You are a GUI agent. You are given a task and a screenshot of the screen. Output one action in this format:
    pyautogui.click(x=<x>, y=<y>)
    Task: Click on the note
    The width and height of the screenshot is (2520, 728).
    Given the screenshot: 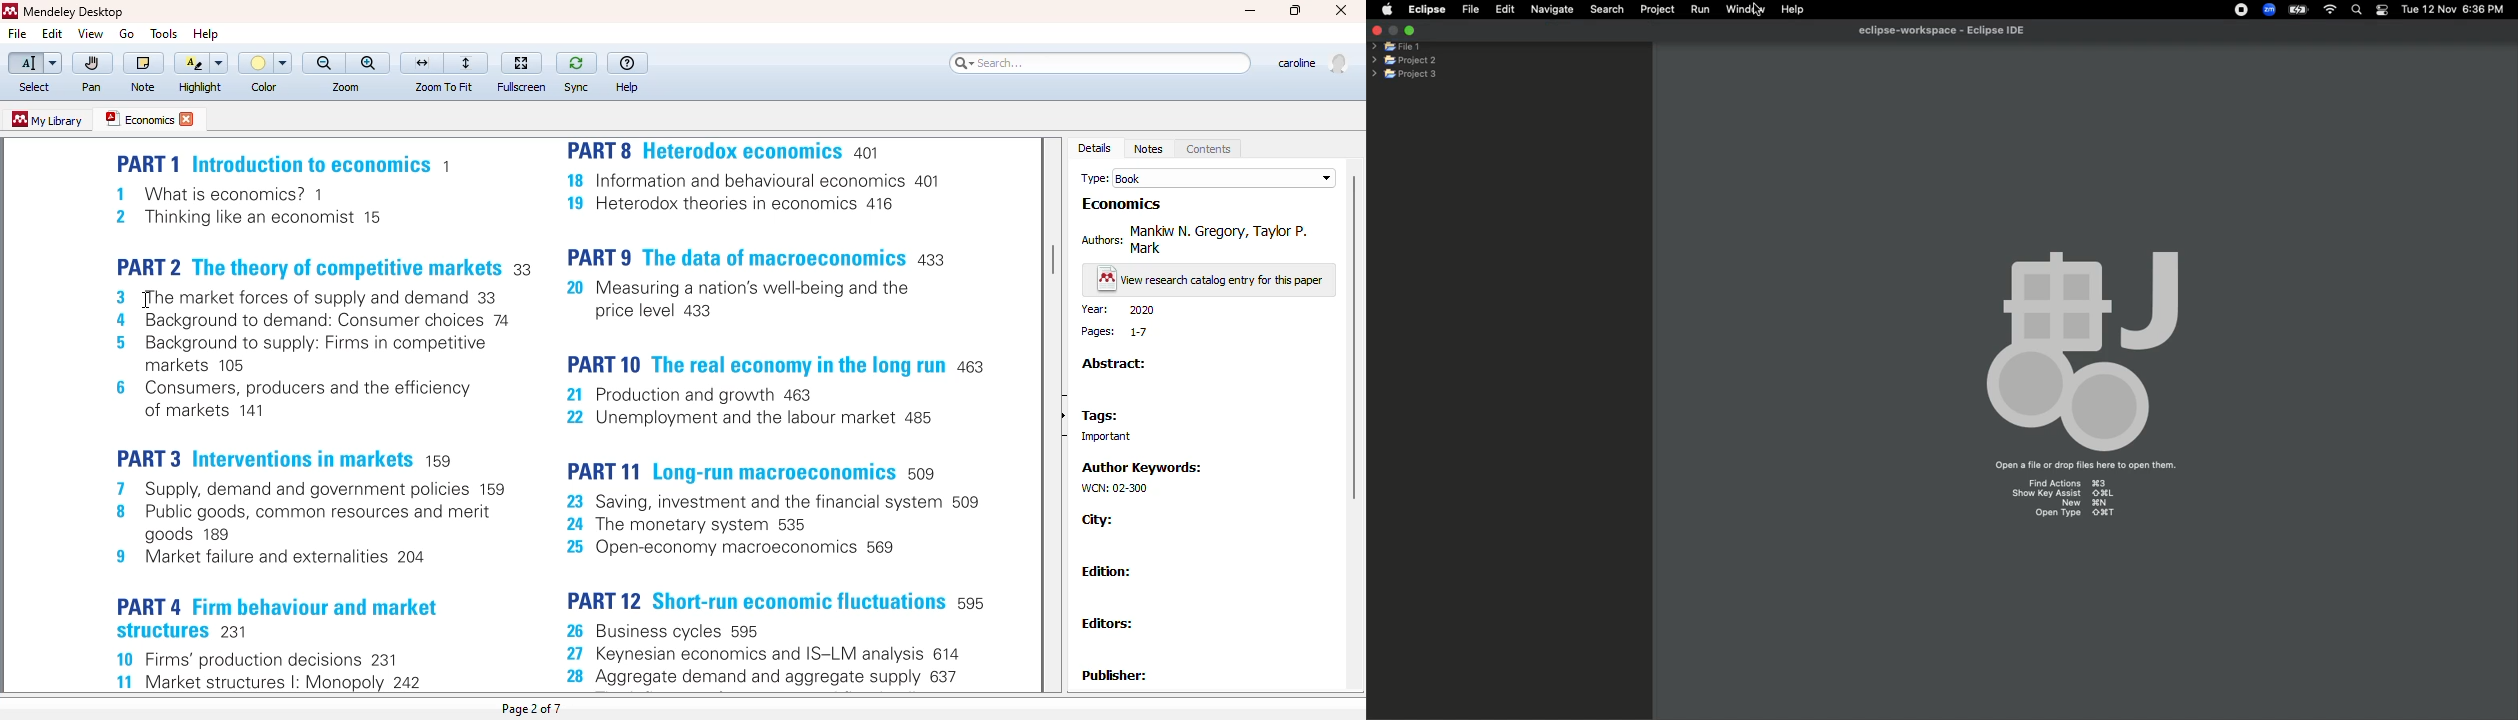 What is the action you would take?
    pyautogui.click(x=142, y=64)
    